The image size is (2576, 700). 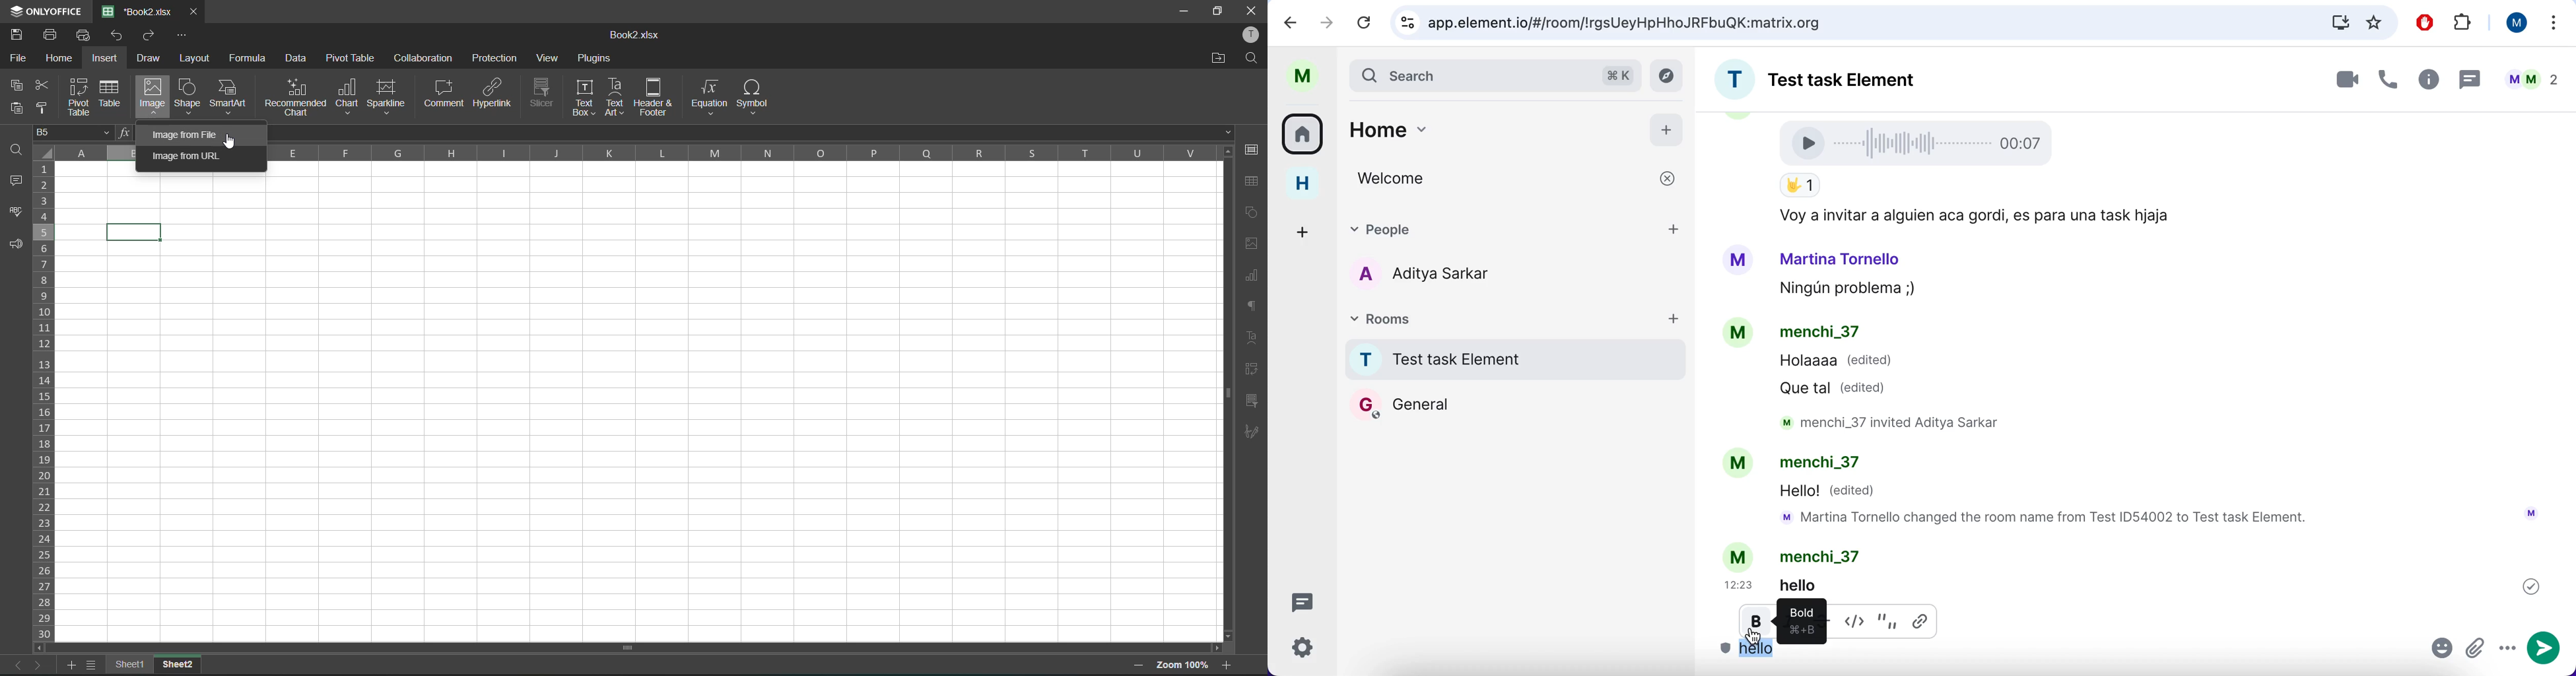 What do you see at coordinates (388, 96) in the screenshot?
I see `sparkline` at bounding box center [388, 96].